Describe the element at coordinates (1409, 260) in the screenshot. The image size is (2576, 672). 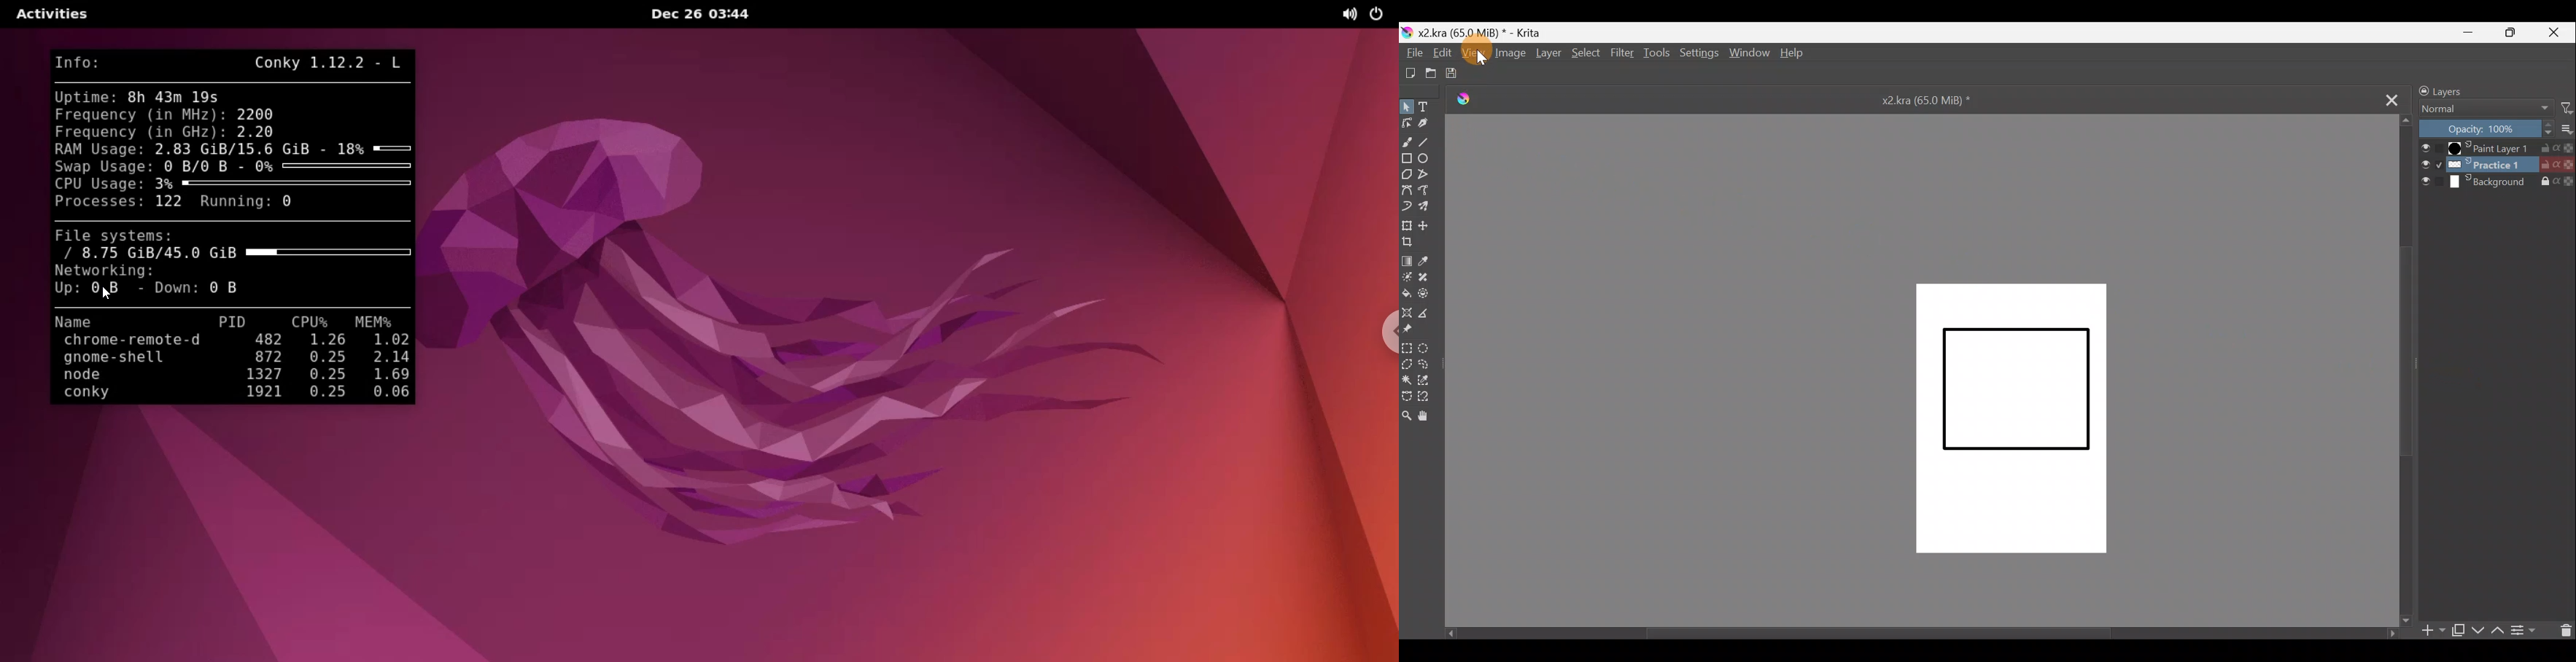
I see `Draw a gradient` at that location.